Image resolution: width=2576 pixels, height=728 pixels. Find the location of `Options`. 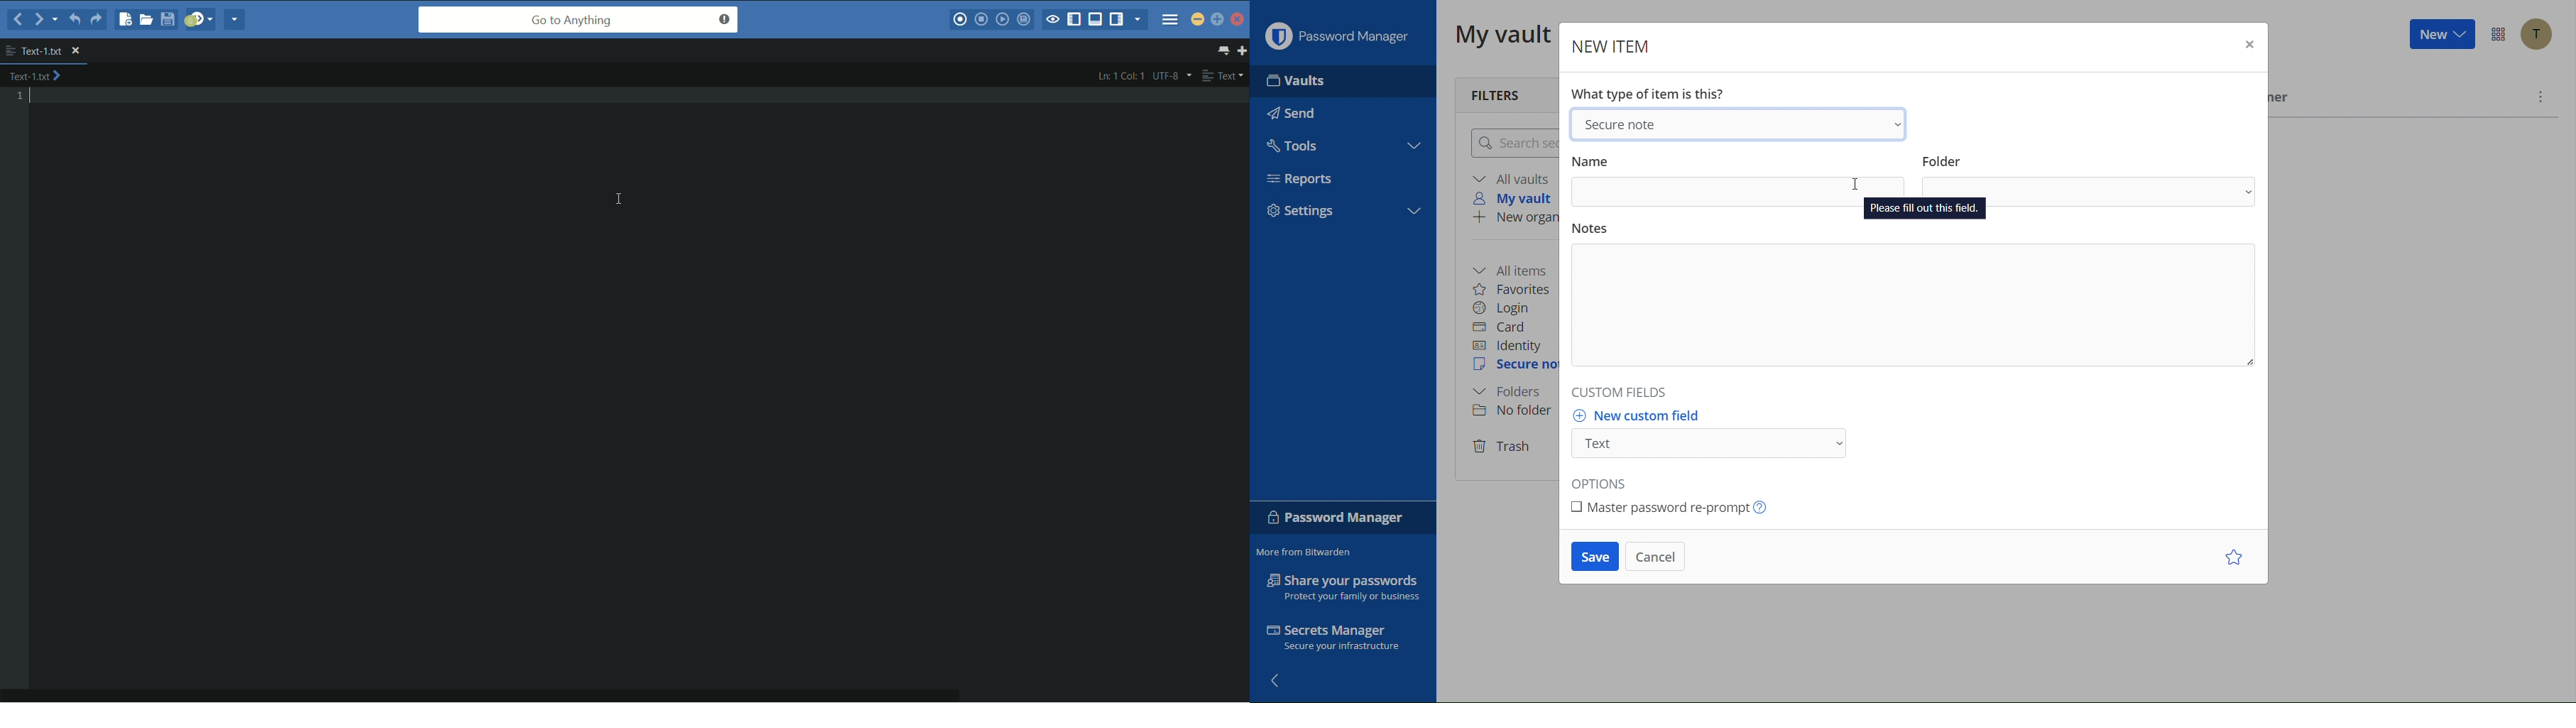

Options is located at coordinates (1608, 481).